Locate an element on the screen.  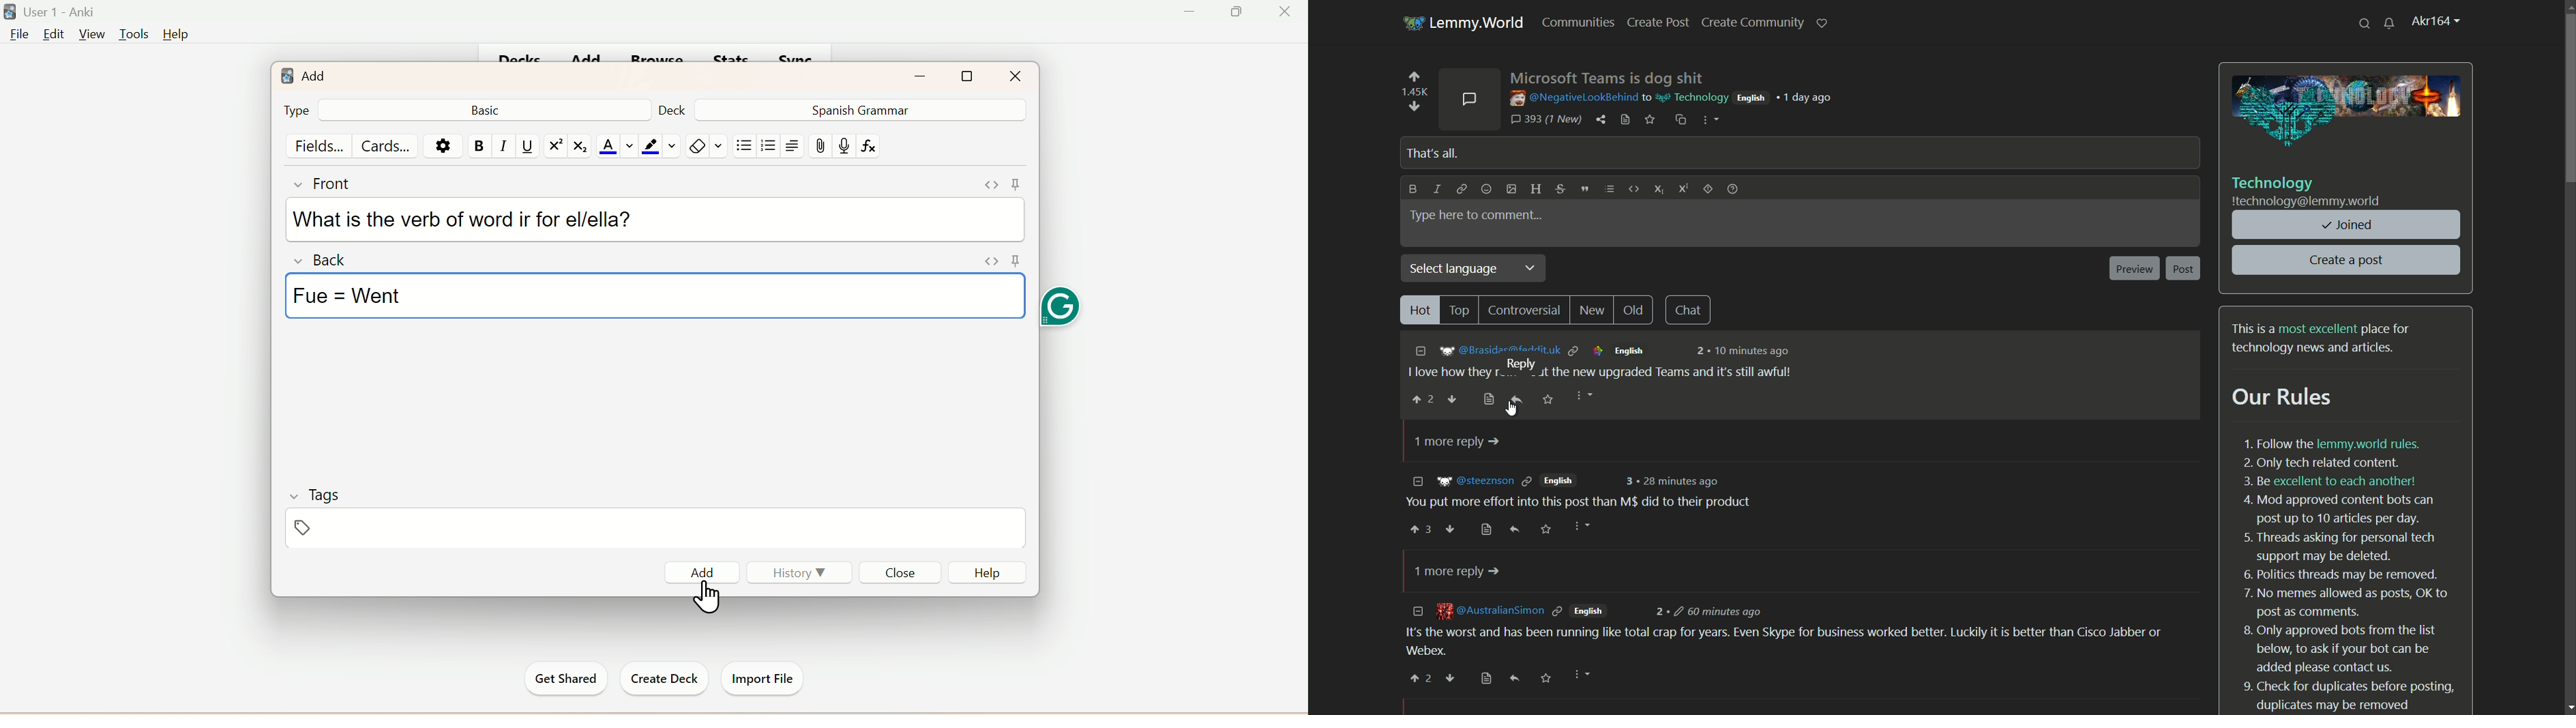
select language dropdown is located at coordinates (1476, 269).